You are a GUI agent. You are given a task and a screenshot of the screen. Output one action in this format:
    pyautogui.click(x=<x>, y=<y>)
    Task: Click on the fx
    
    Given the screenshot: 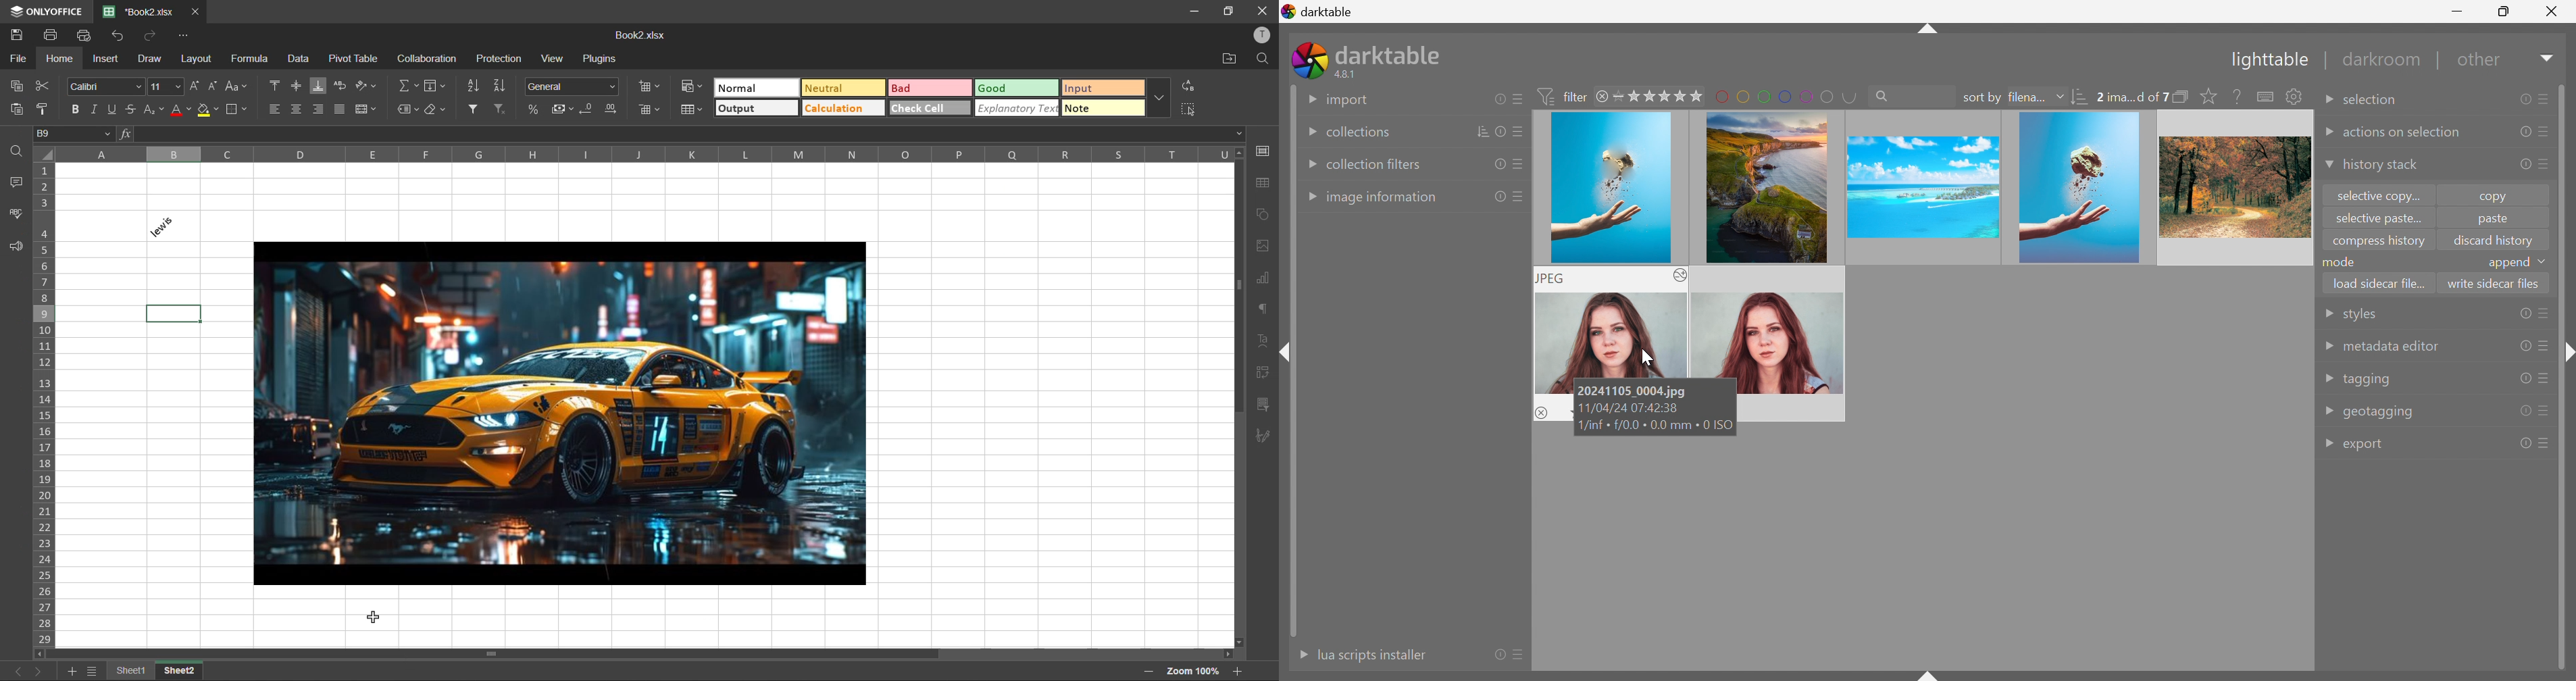 What is the action you would take?
    pyautogui.click(x=125, y=134)
    